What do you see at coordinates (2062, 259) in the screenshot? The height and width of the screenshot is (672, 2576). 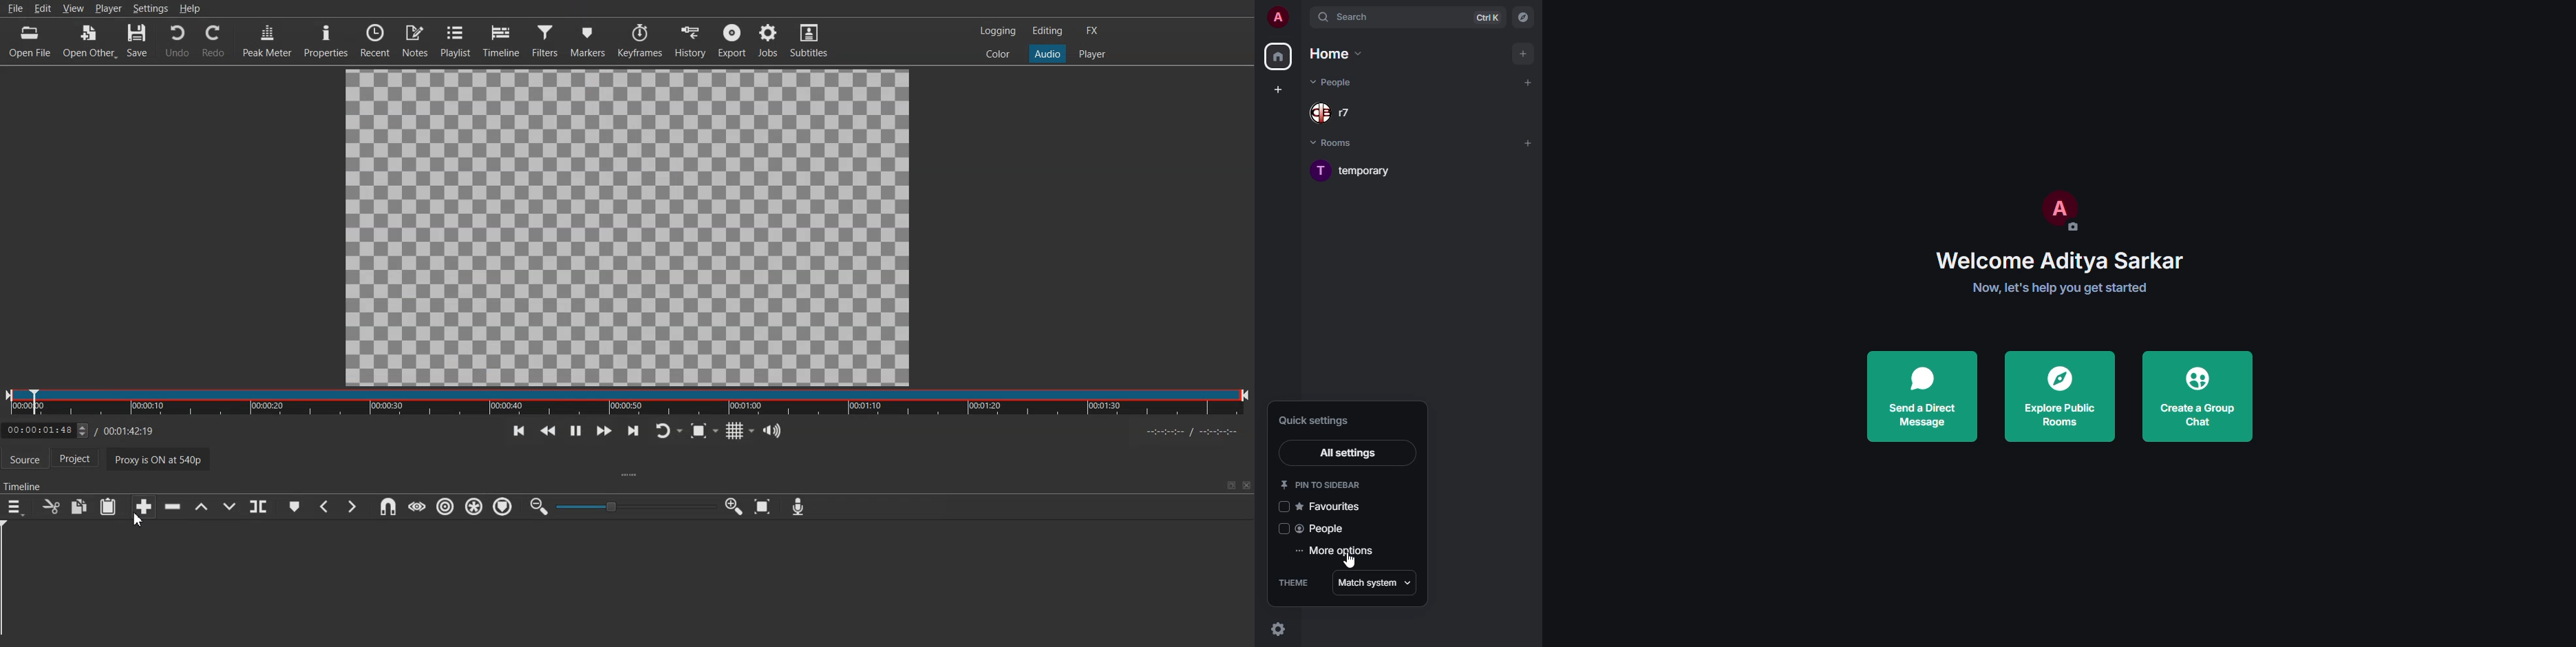 I see `Welcome Aditya Sarkar` at bounding box center [2062, 259].